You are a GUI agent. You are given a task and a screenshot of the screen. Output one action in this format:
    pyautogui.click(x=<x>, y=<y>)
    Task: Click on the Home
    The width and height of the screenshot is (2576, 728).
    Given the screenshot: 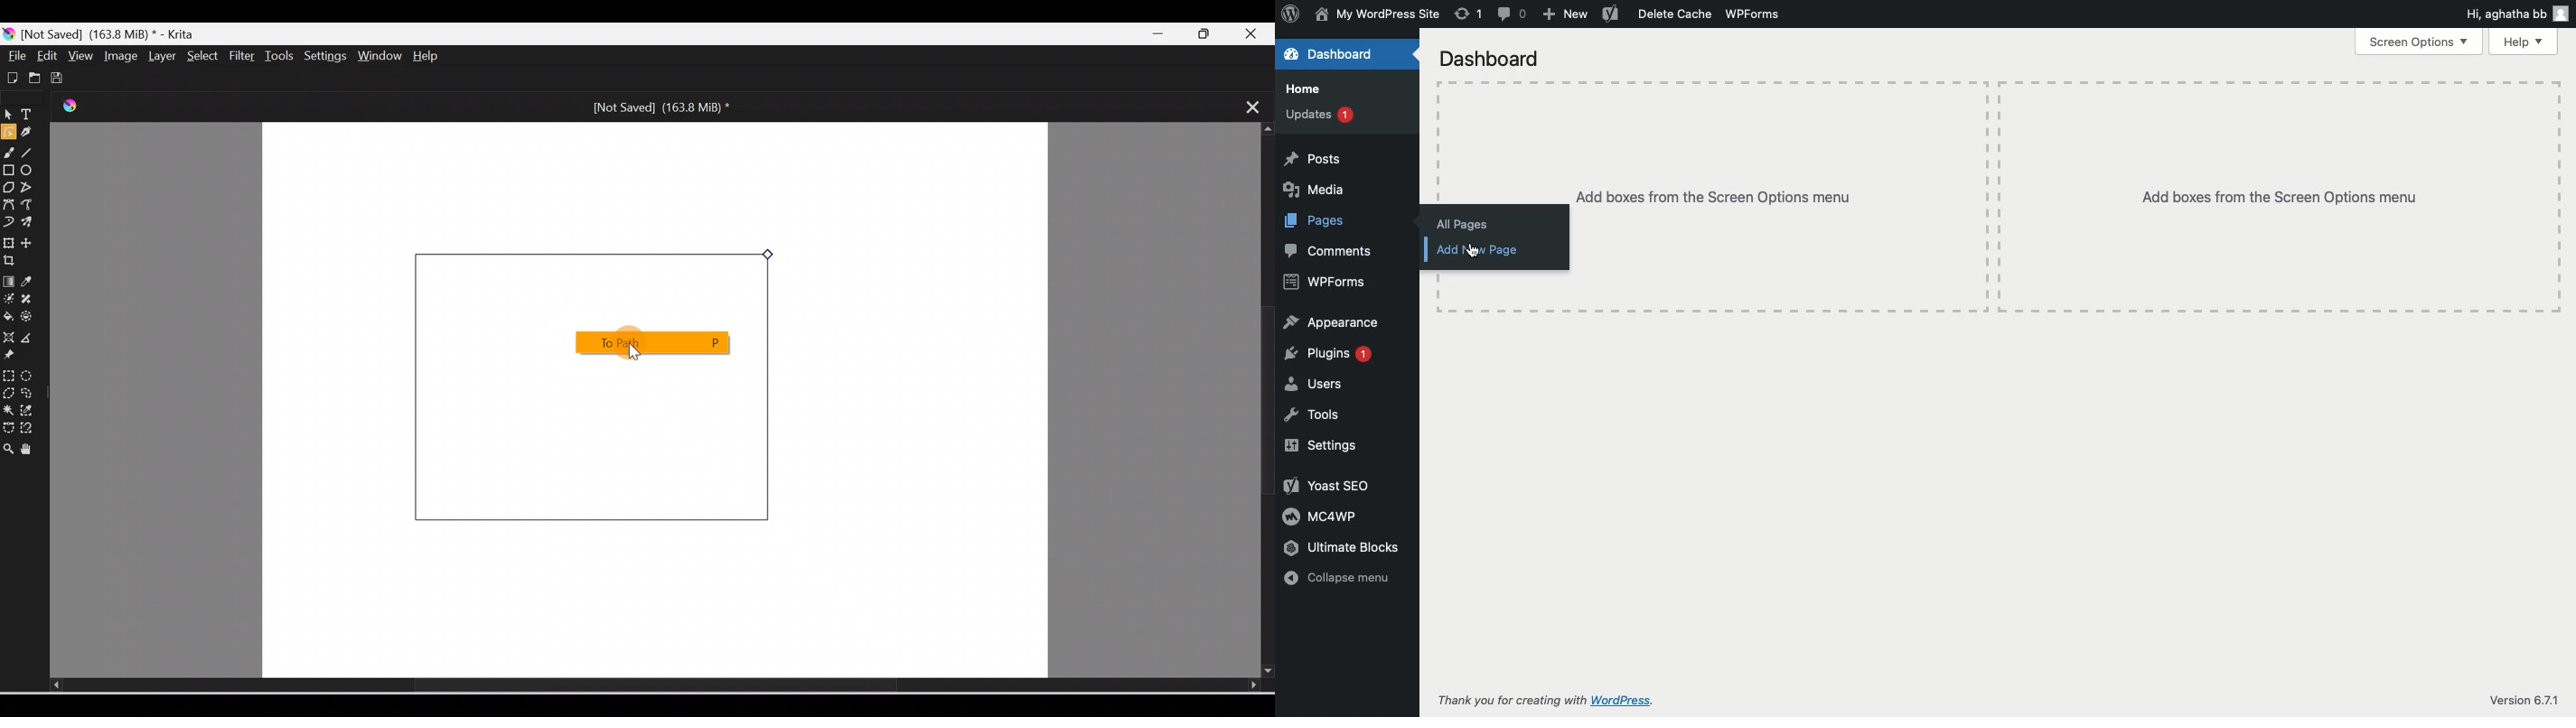 What is the action you would take?
    pyautogui.click(x=1303, y=88)
    